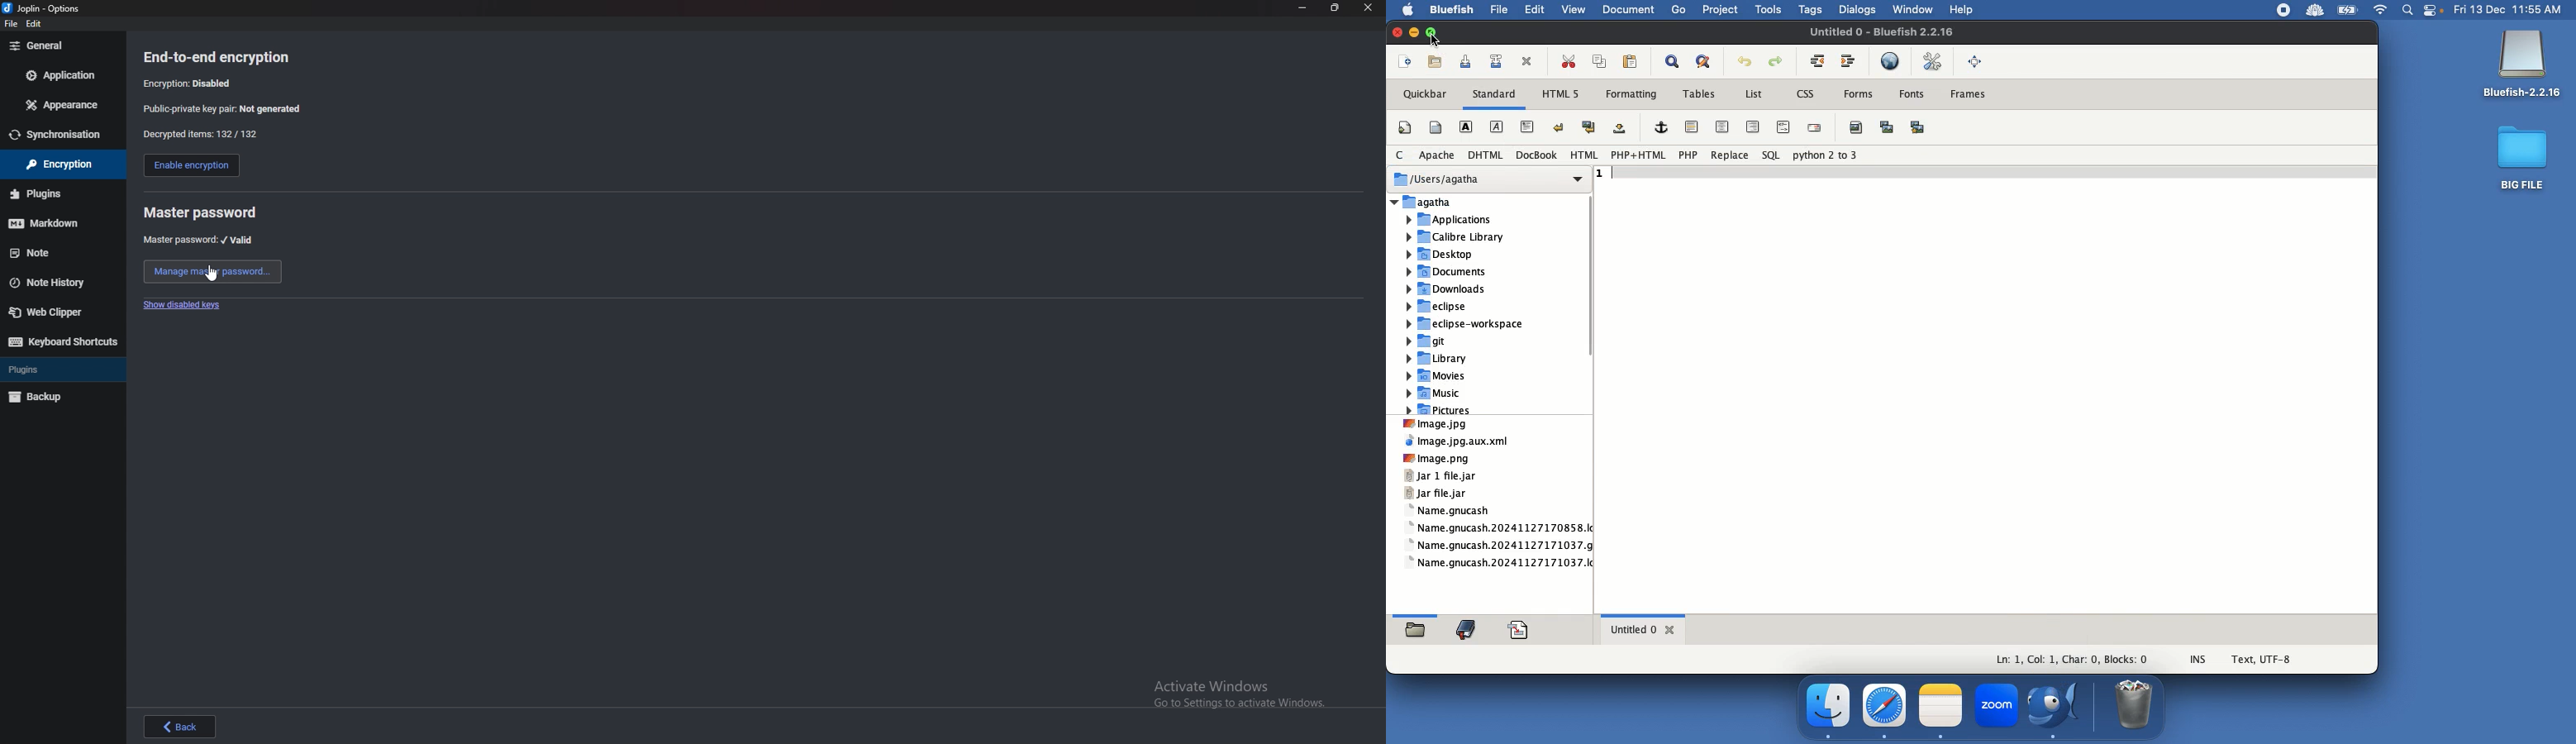  Describe the element at coordinates (1497, 10) in the screenshot. I see `File` at that location.